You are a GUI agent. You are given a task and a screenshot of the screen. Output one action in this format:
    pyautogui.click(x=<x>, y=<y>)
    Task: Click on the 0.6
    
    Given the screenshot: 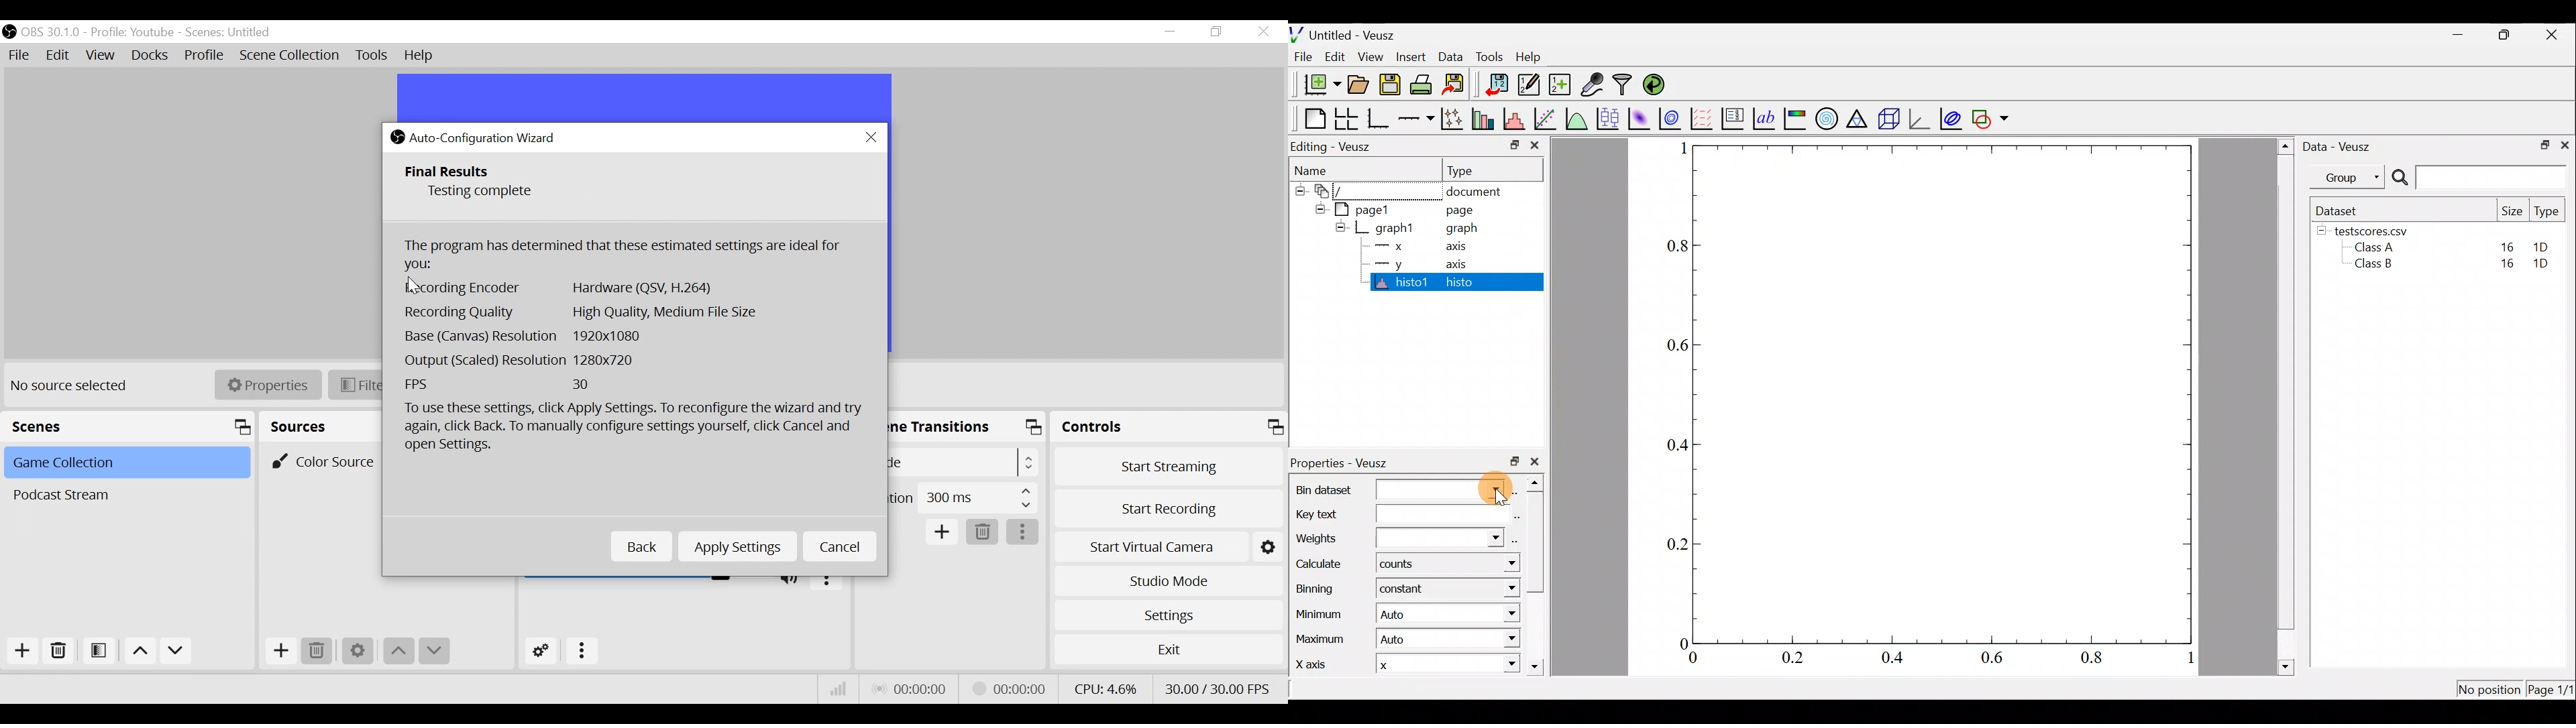 What is the action you would take?
    pyautogui.click(x=1995, y=660)
    